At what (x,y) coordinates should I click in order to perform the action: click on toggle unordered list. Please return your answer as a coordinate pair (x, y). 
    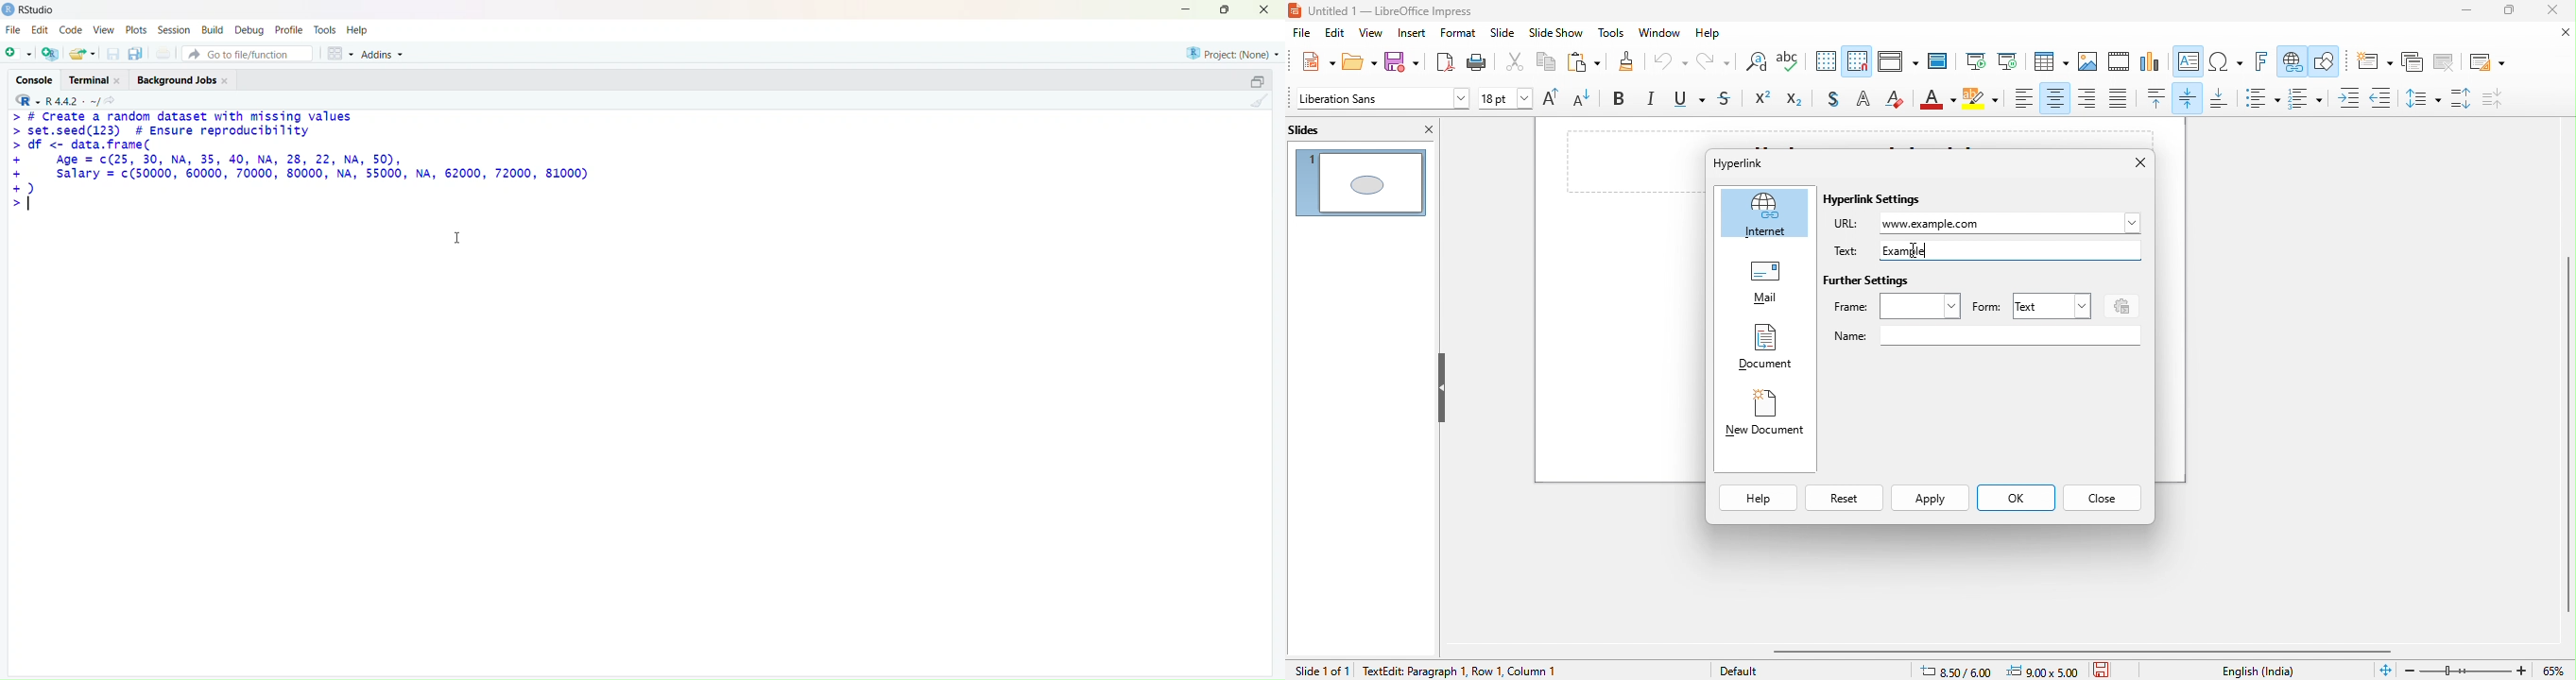
    Looking at the image, I should click on (2261, 98).